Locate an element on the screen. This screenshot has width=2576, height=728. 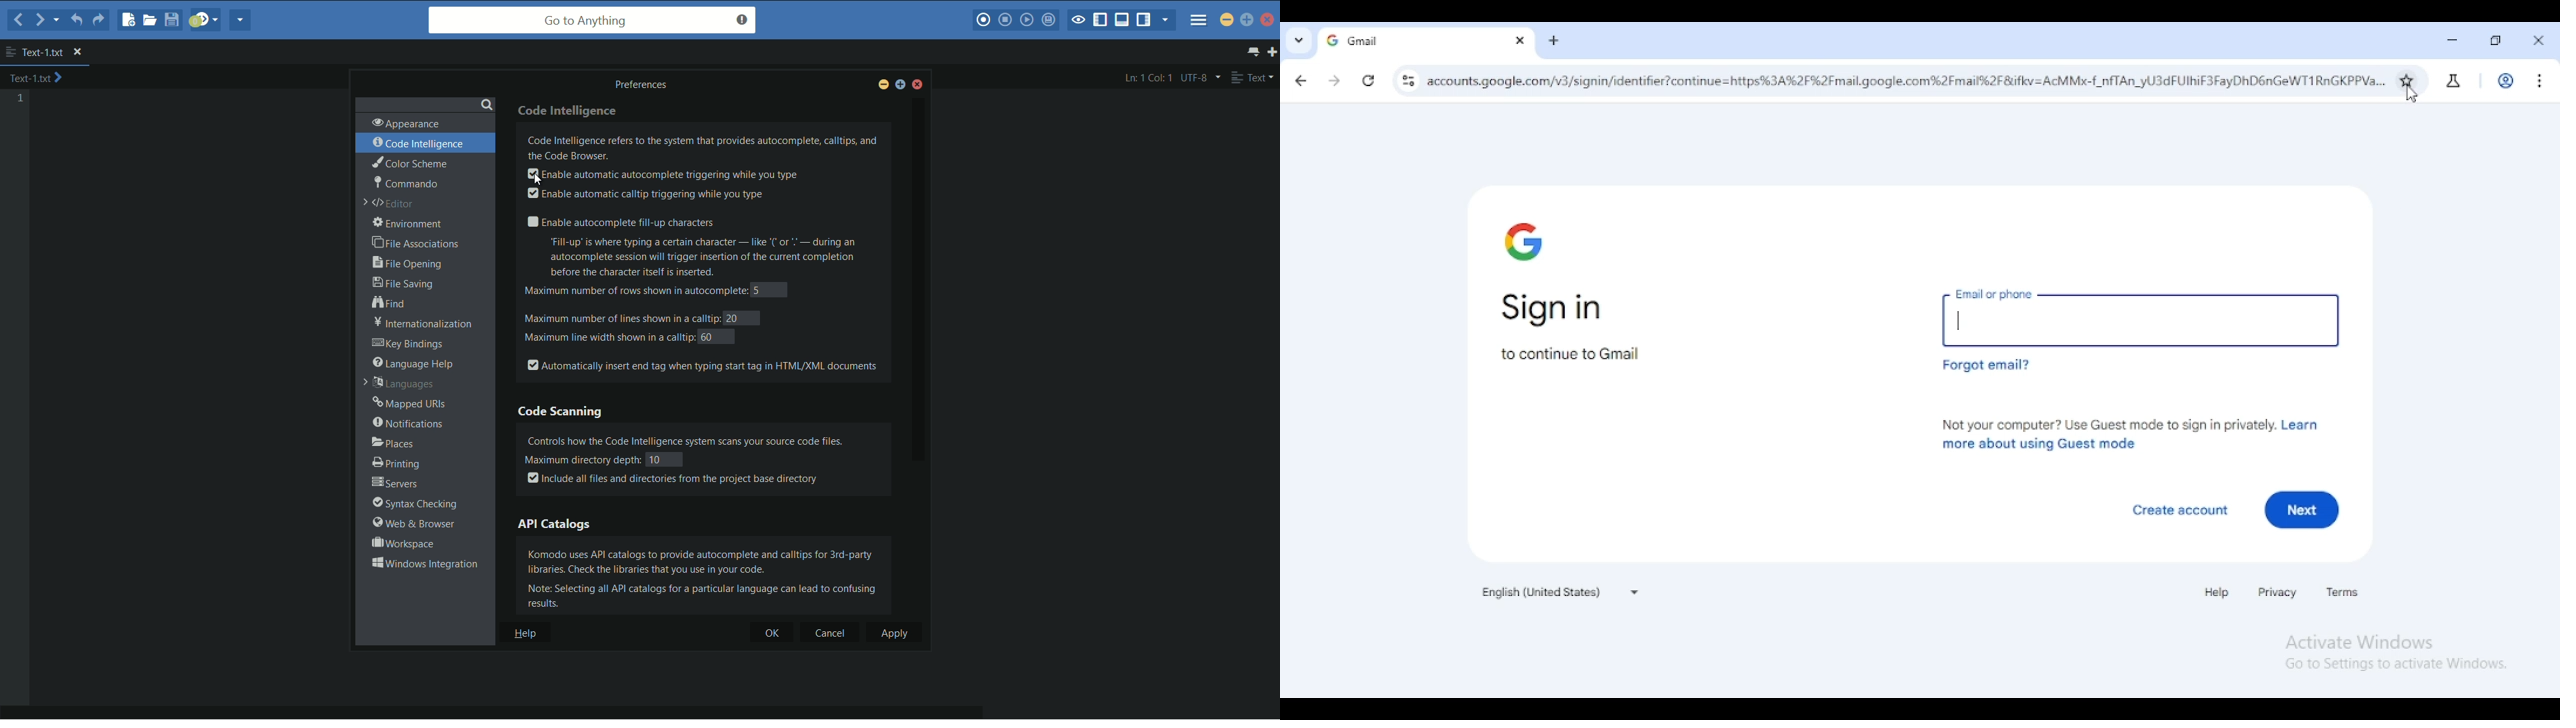
maximum line width shown in a calltip: is located at coordinates (607, 337).